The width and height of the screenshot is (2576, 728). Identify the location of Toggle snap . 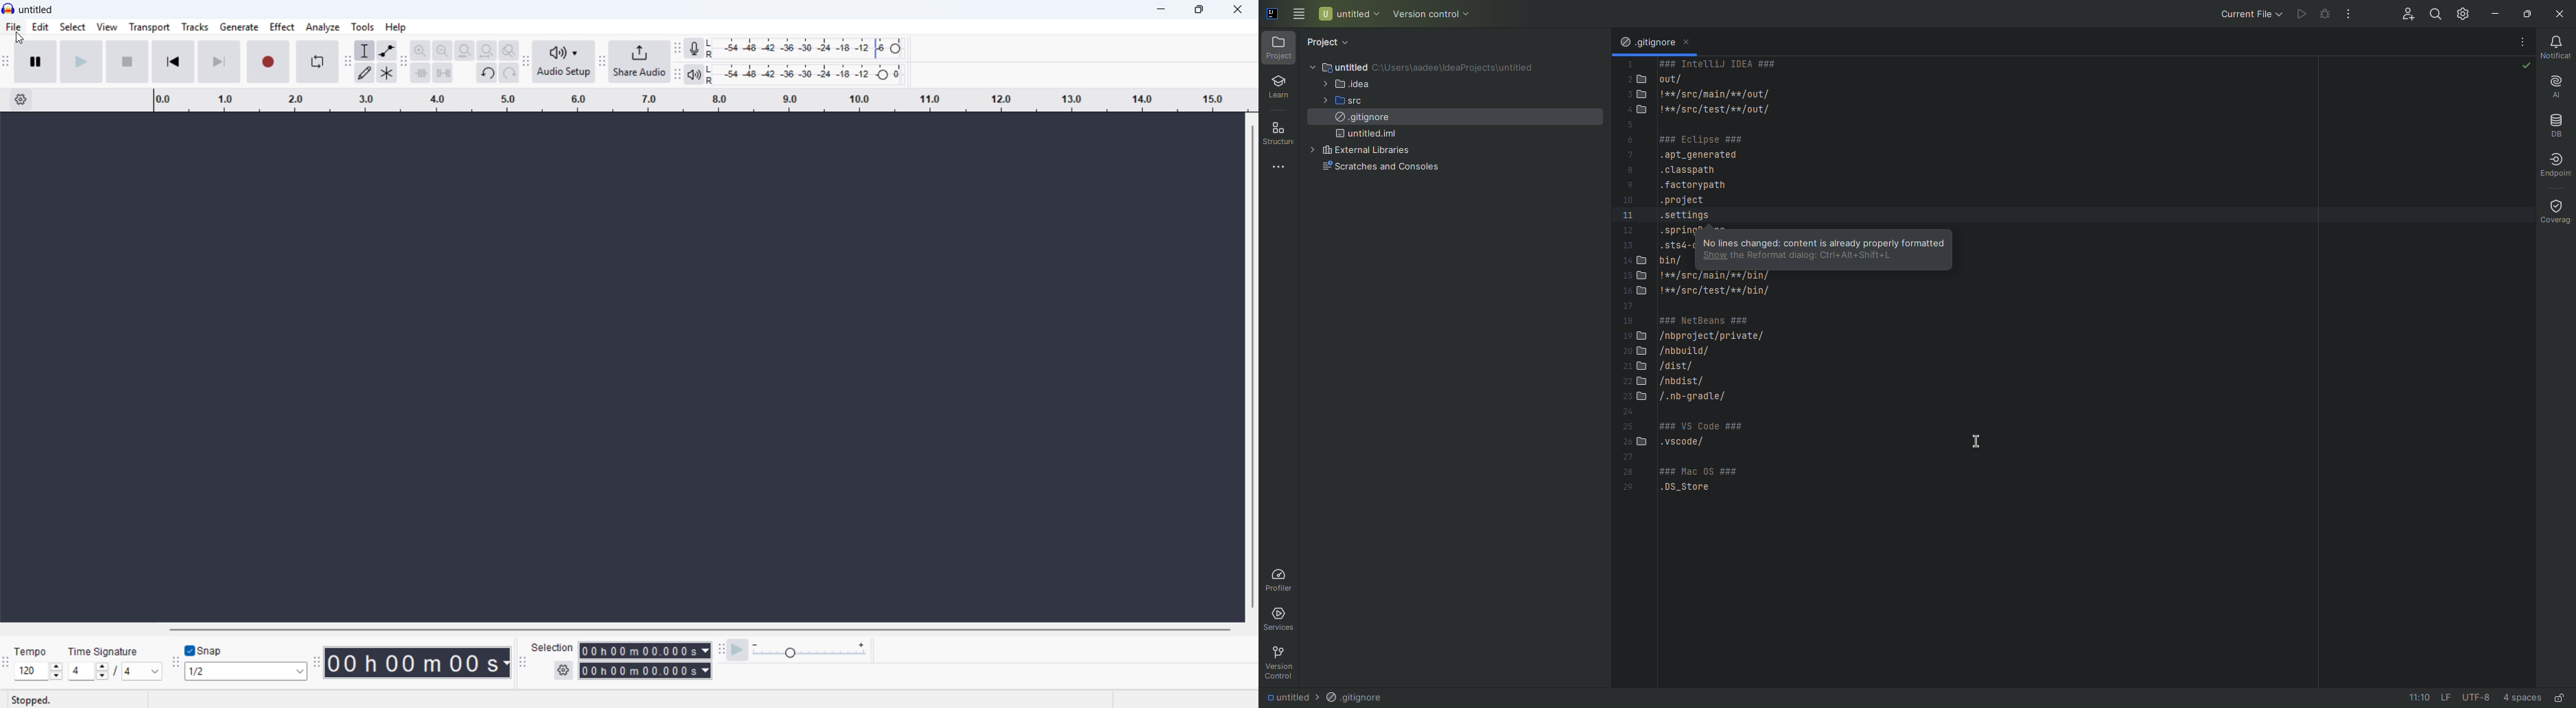
(204, 650).